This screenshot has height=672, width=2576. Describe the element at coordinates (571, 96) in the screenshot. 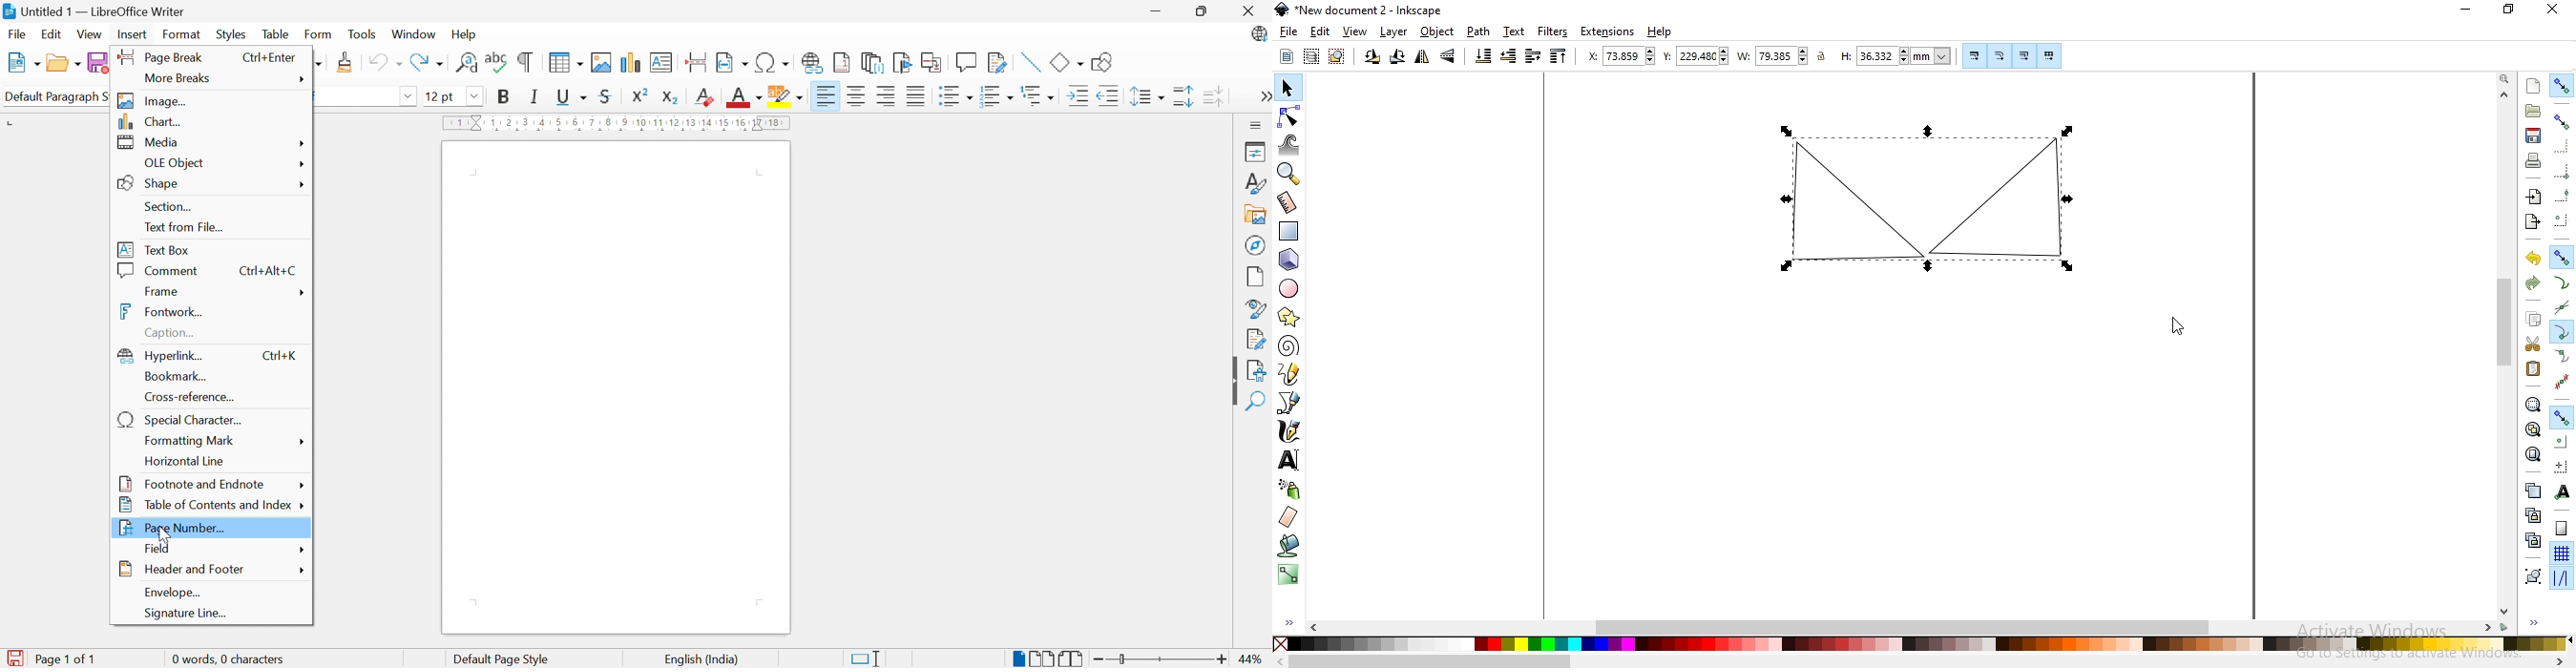

I see `Underline` at that location.